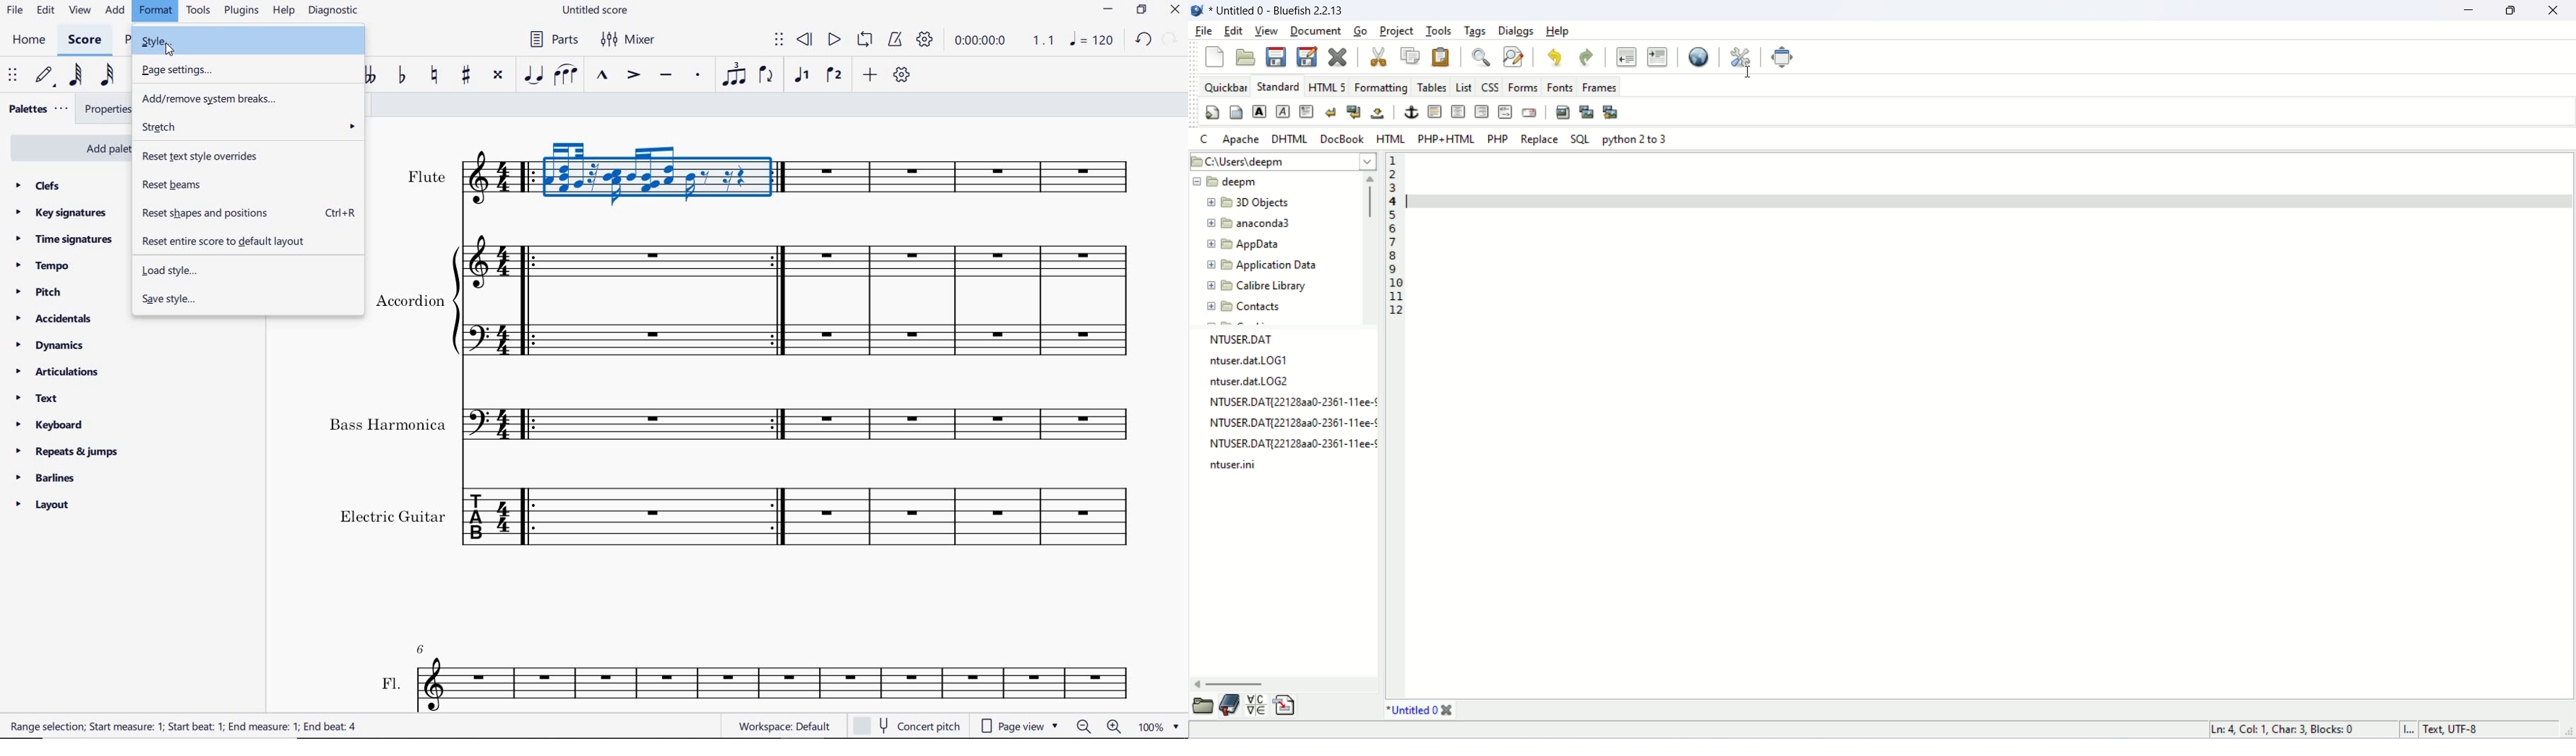  Describe the element at coordinates (894, 40) in the screenshot. I see `metronome` at that location.